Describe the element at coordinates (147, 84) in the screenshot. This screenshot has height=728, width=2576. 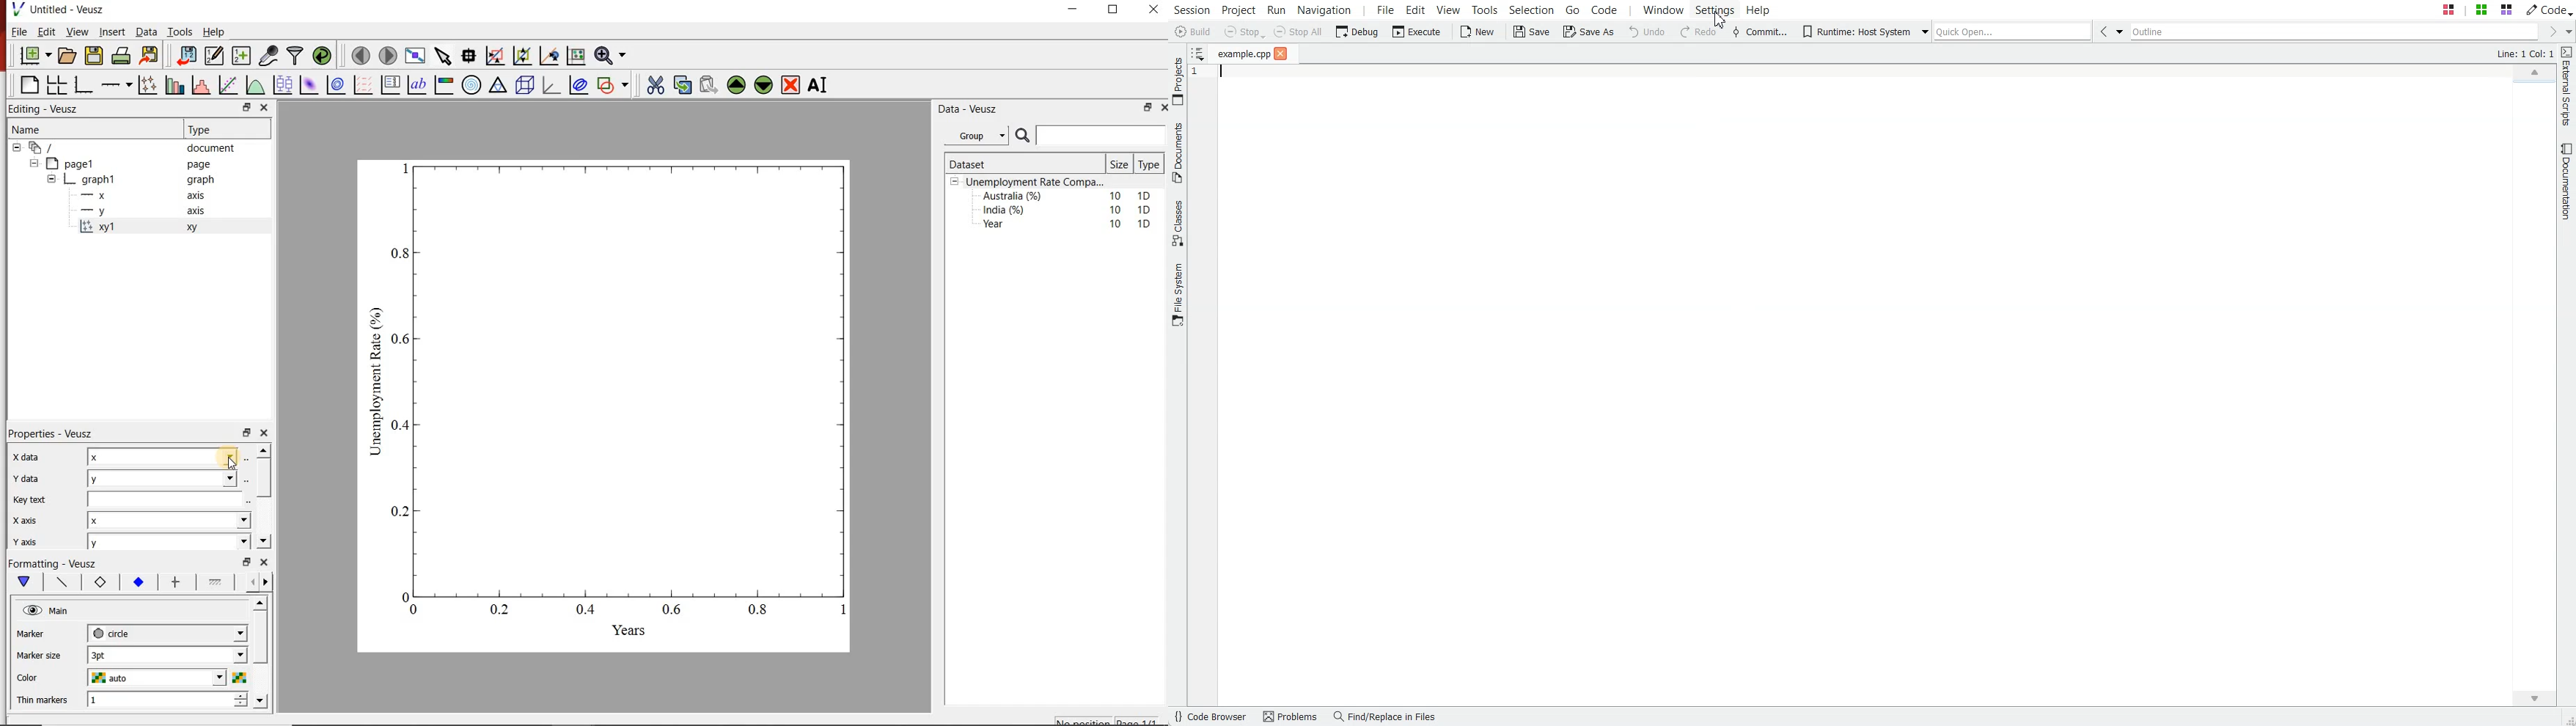
I see `plot points with lines and errorbars` at that location.